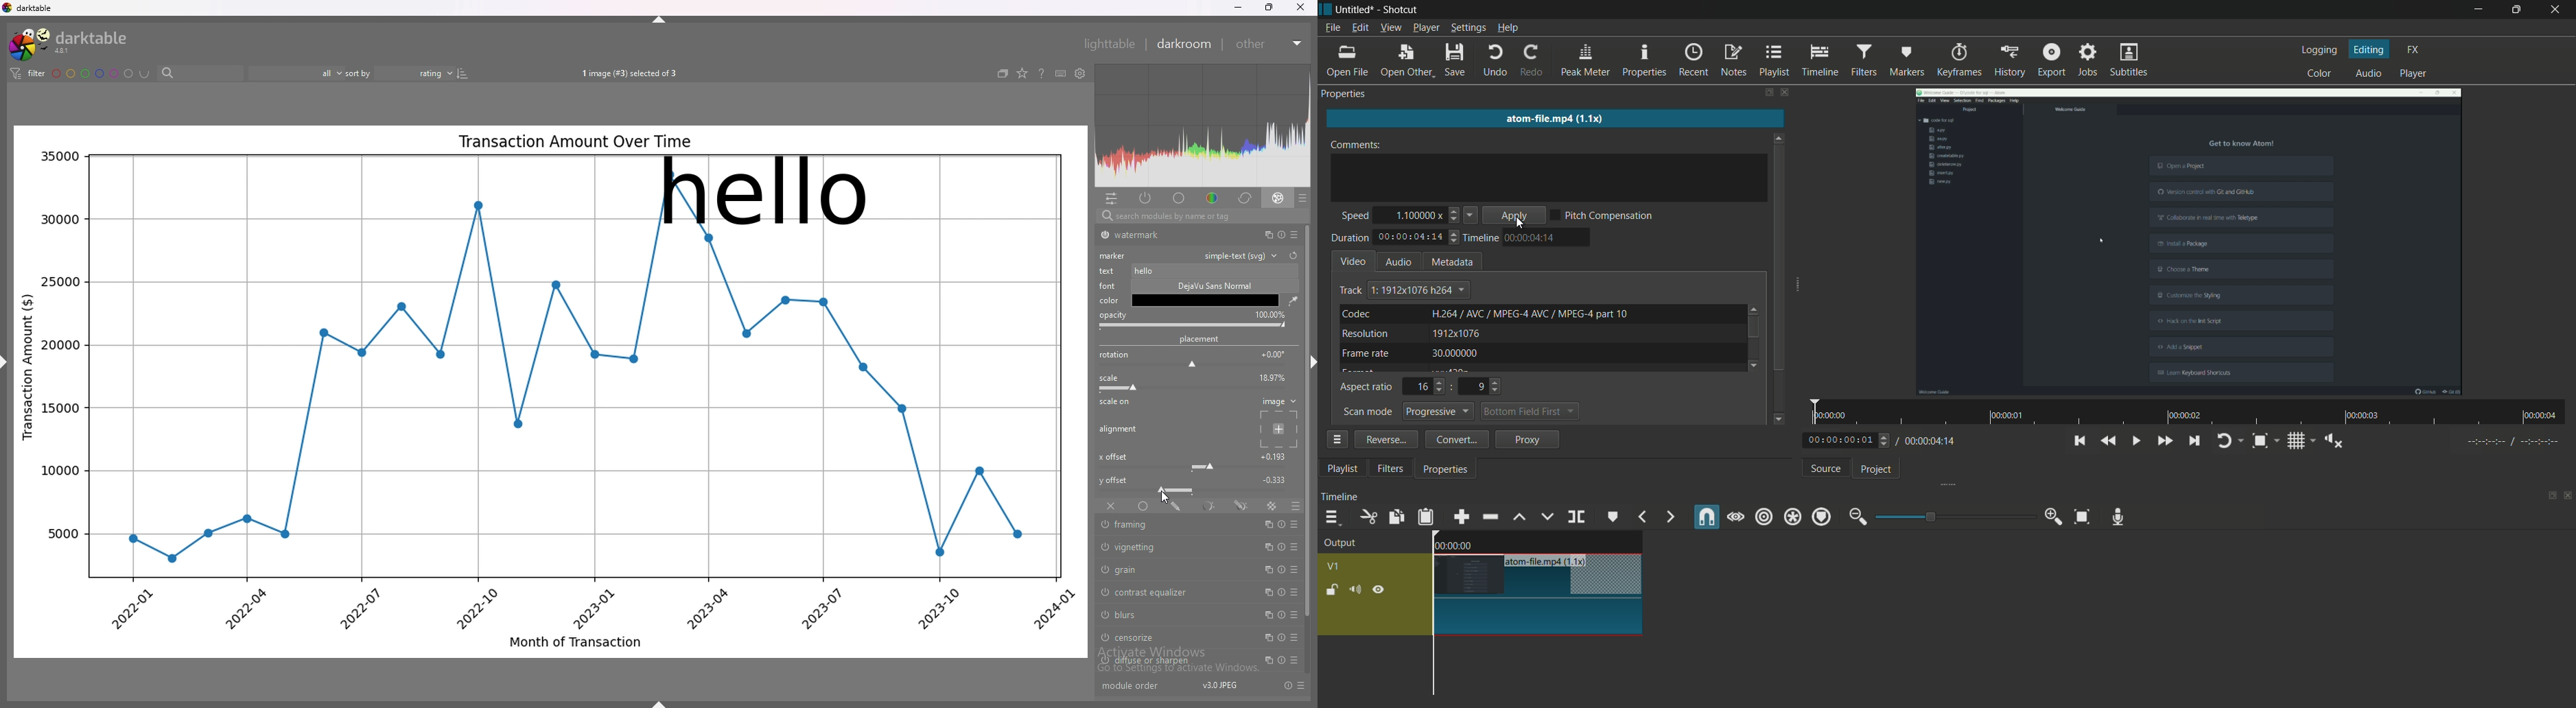 This screenshot has width=2576, height=728. What do you see at coordinates (1331, 517) in the screenshot?
I see `timeline menu` at bounding box center [1331, 517].